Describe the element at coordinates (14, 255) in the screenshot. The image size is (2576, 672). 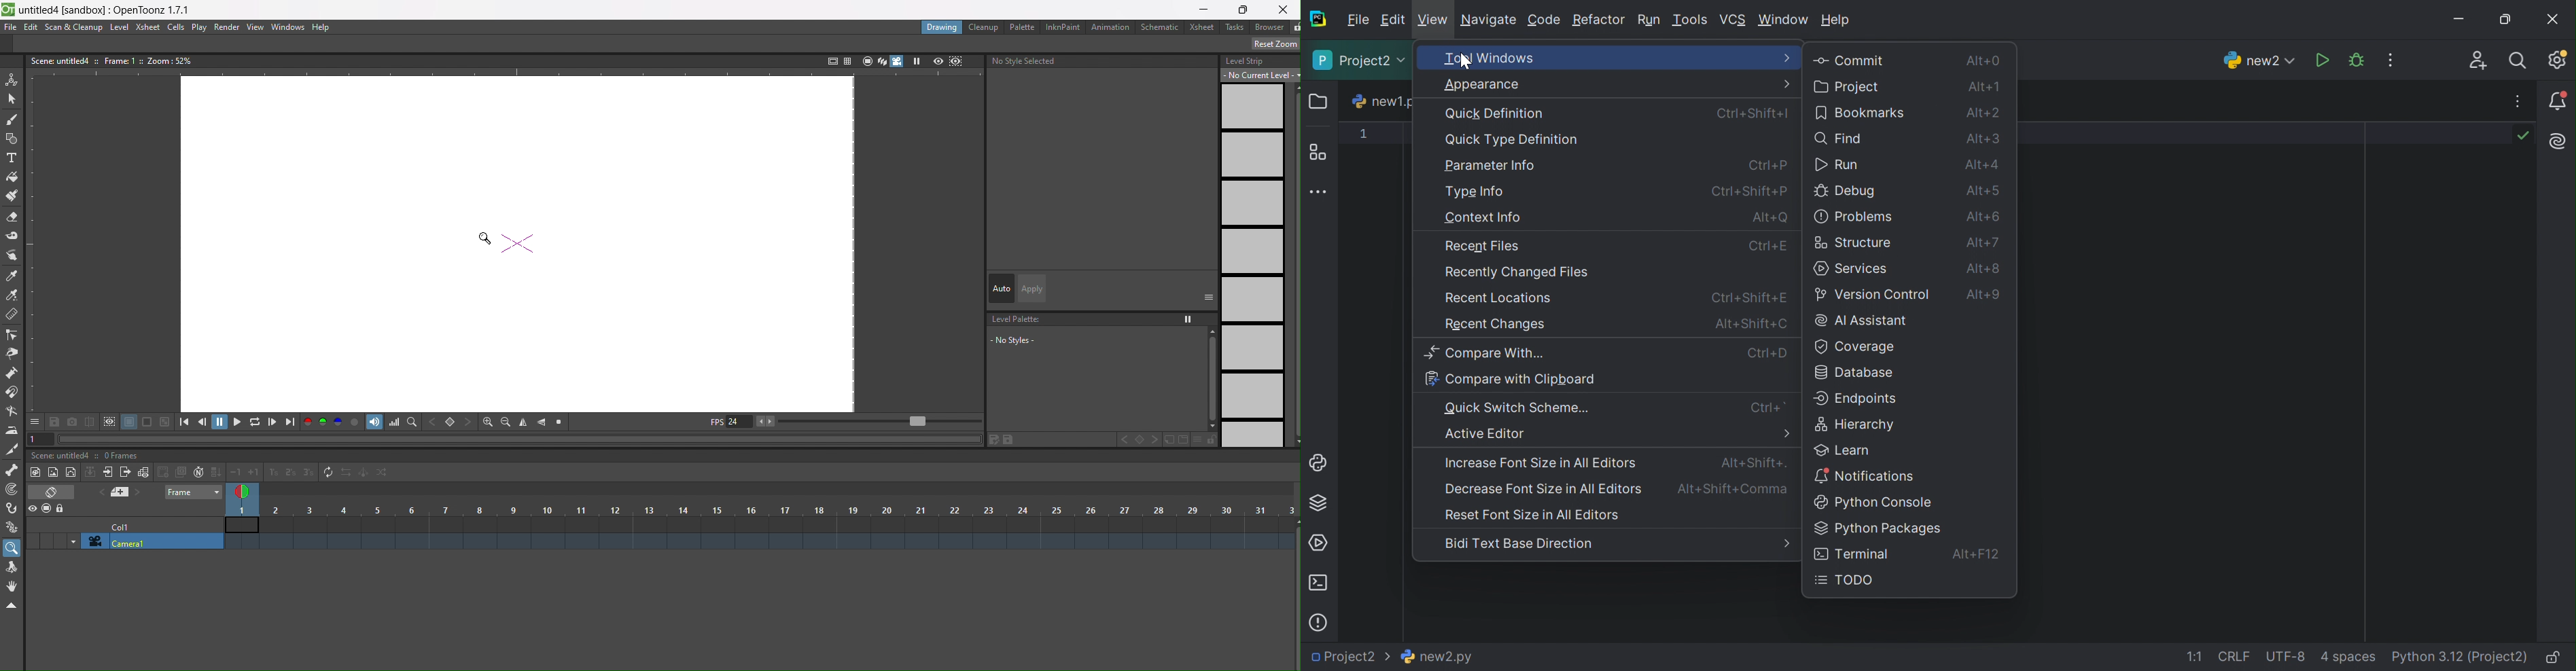
I see `style picker tool` at that location.